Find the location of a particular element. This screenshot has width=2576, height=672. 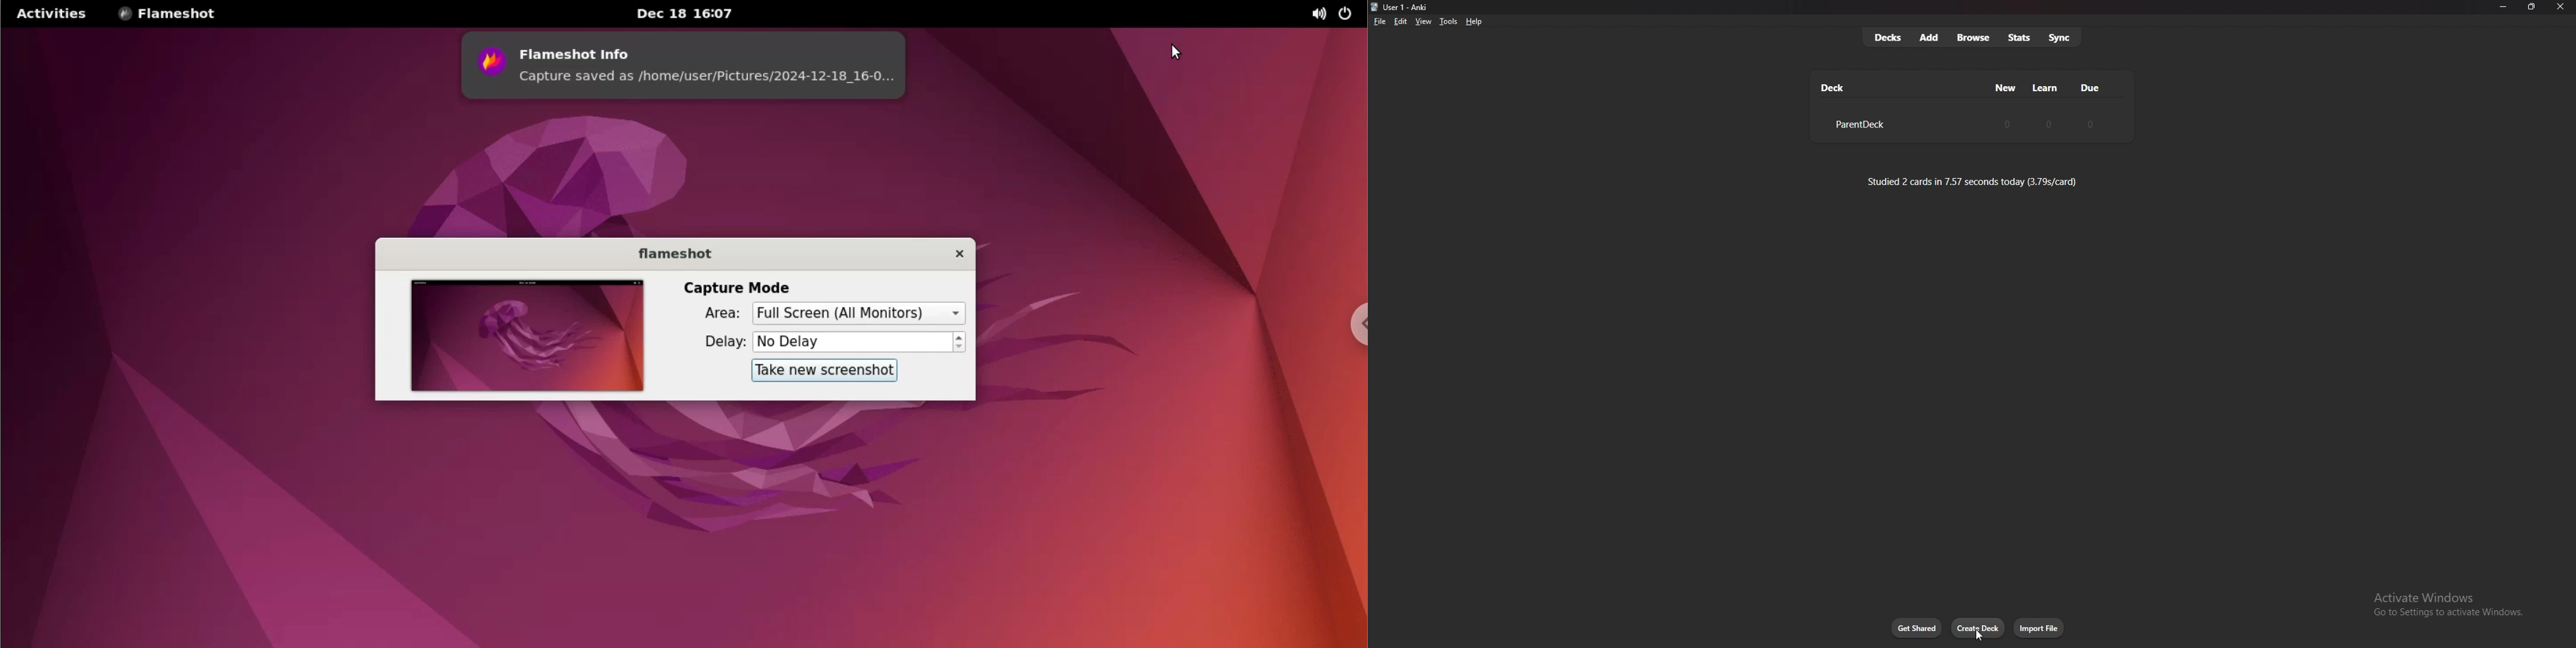

due is located at coordinates (2089, 87).